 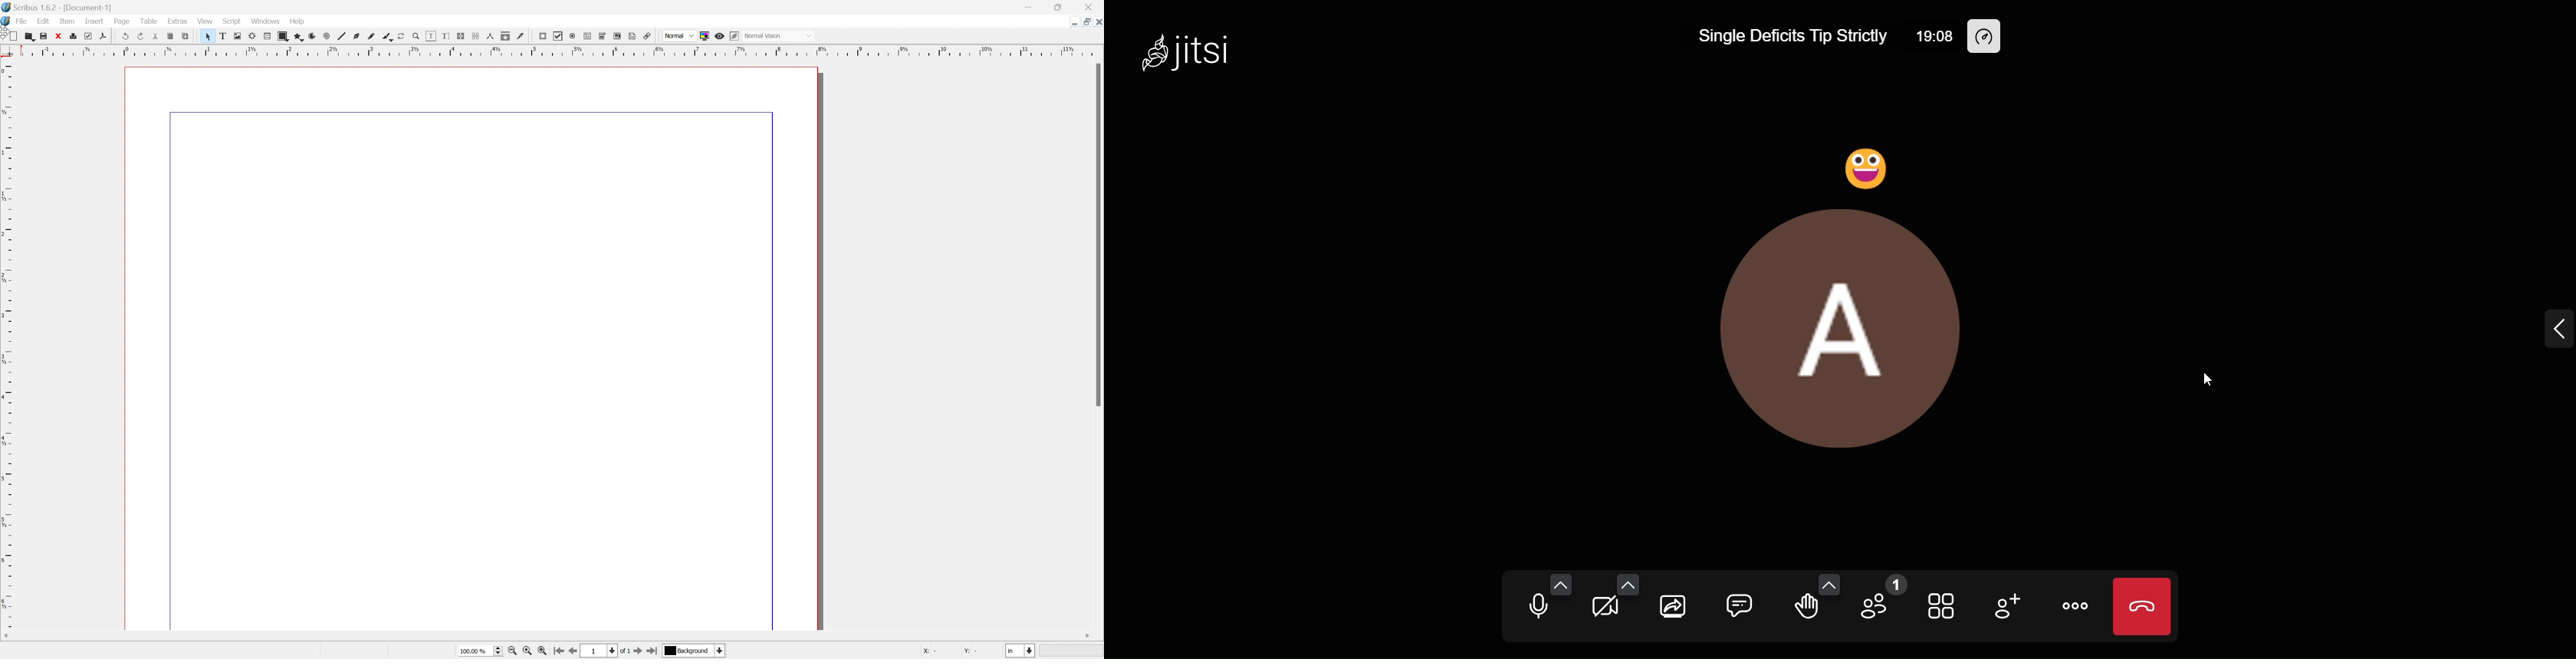 What do you see at coordinates (430, 37) in the screenshot?
I see `edit contents of frame` at bounding box center [430, 37].